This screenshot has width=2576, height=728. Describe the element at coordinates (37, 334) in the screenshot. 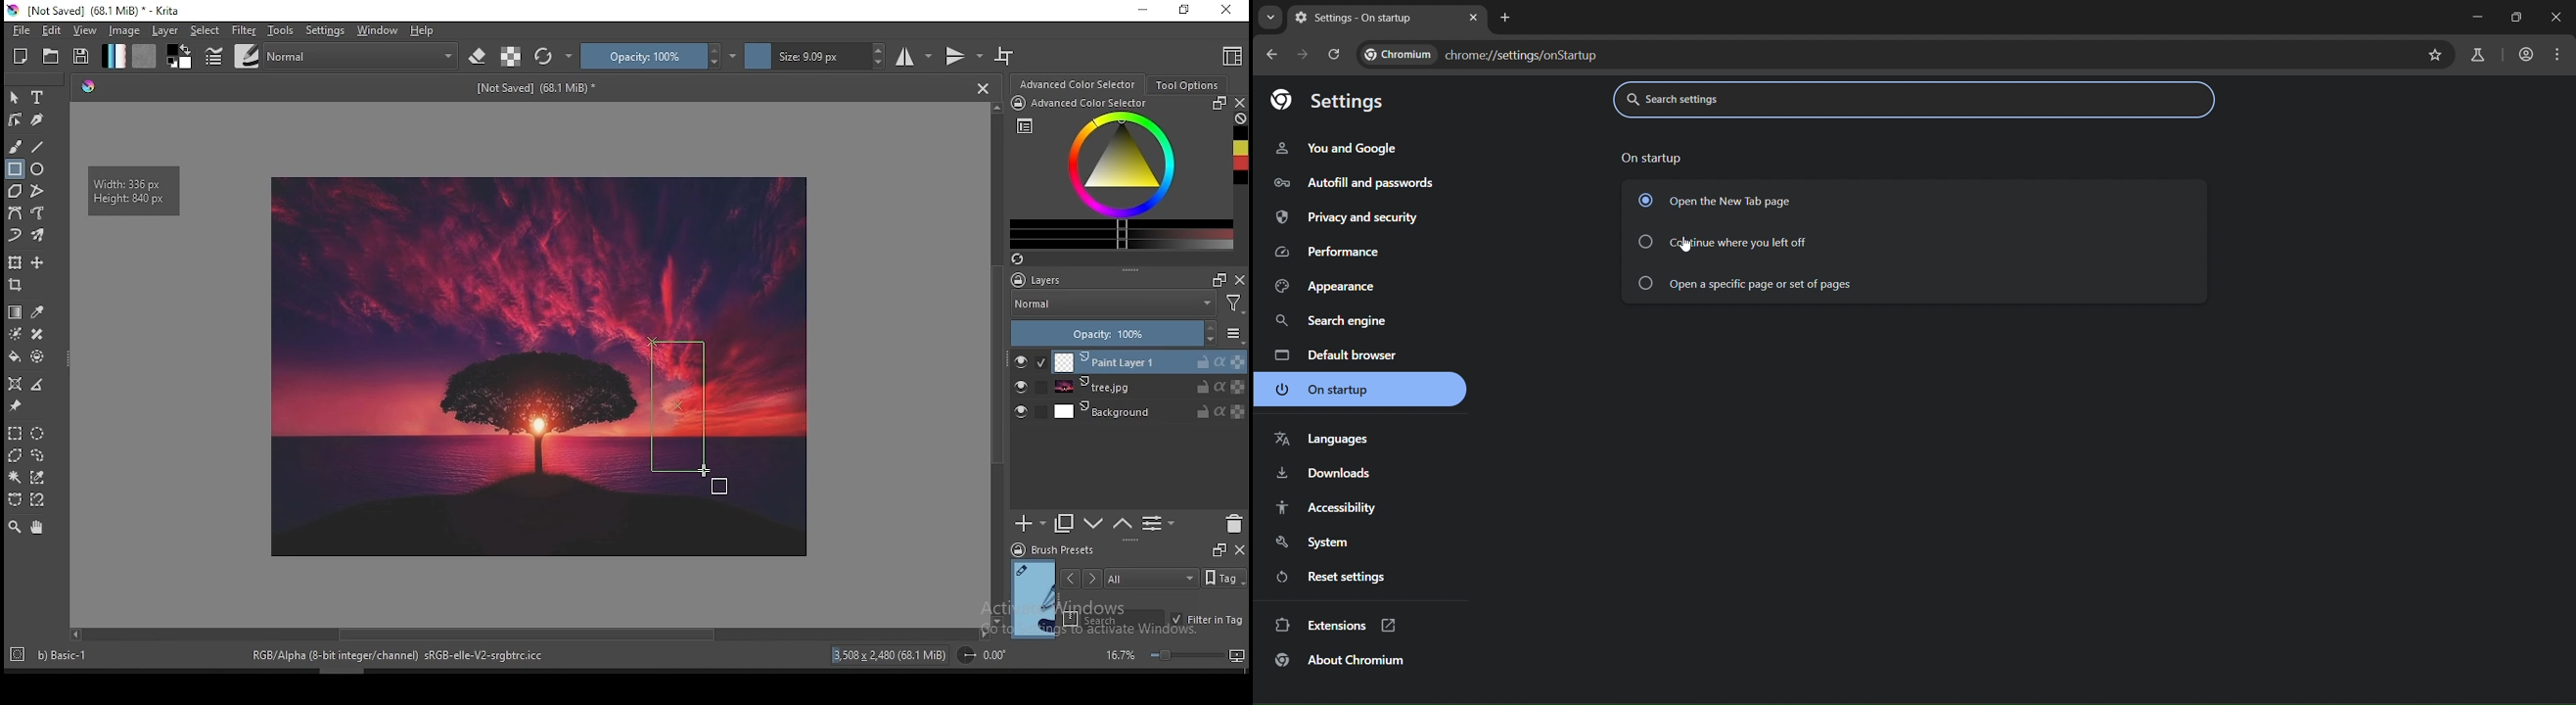

I see `smart patch tool` at that location.